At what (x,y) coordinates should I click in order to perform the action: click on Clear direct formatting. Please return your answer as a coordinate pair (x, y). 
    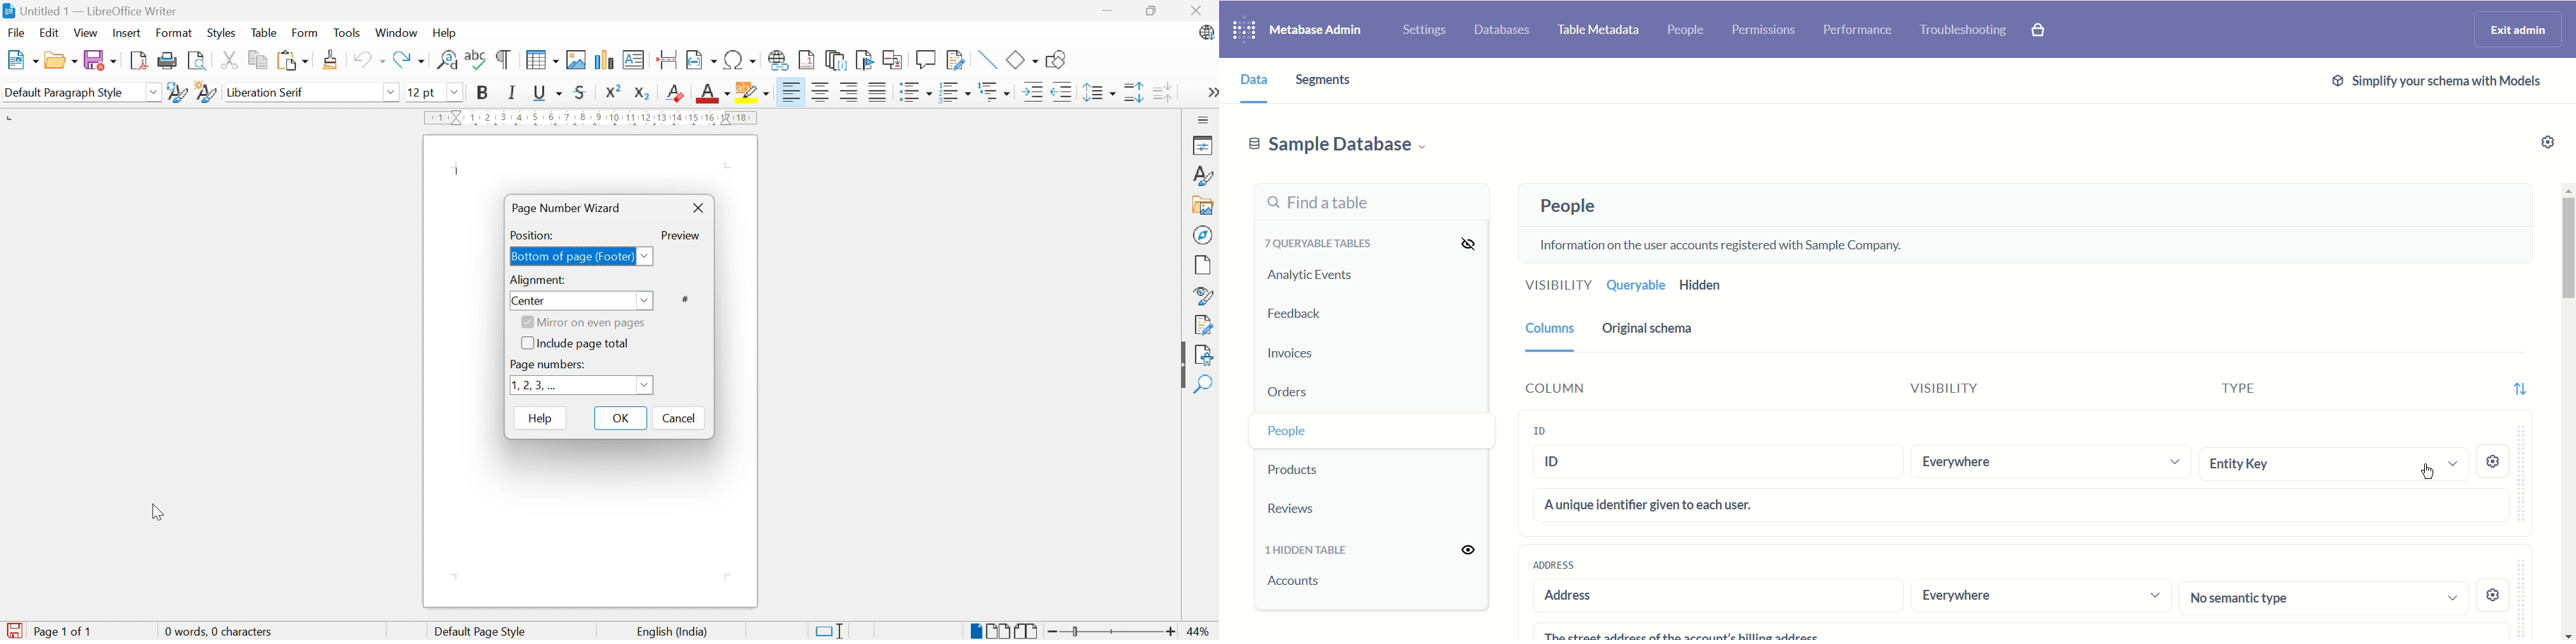
    Looking at the image, I should click on (673, 93).